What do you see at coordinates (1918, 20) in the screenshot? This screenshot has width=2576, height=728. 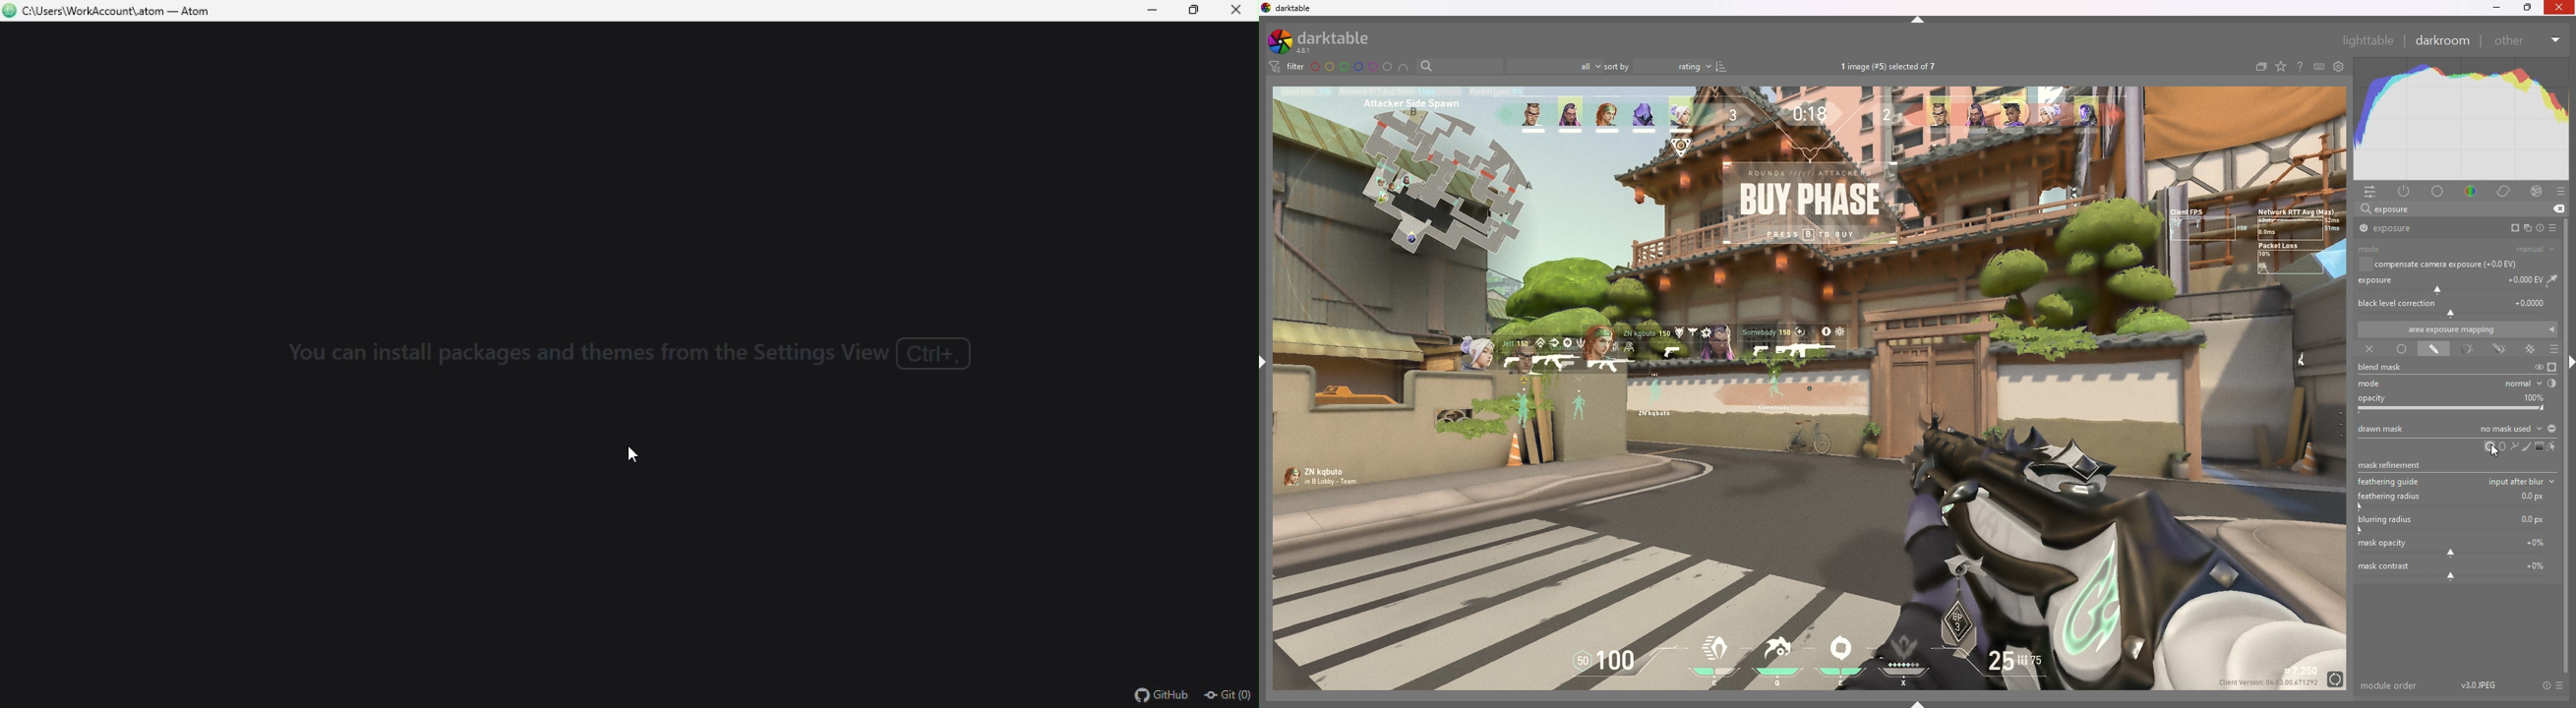 I see `hide` at bounding box center [1918, 20].